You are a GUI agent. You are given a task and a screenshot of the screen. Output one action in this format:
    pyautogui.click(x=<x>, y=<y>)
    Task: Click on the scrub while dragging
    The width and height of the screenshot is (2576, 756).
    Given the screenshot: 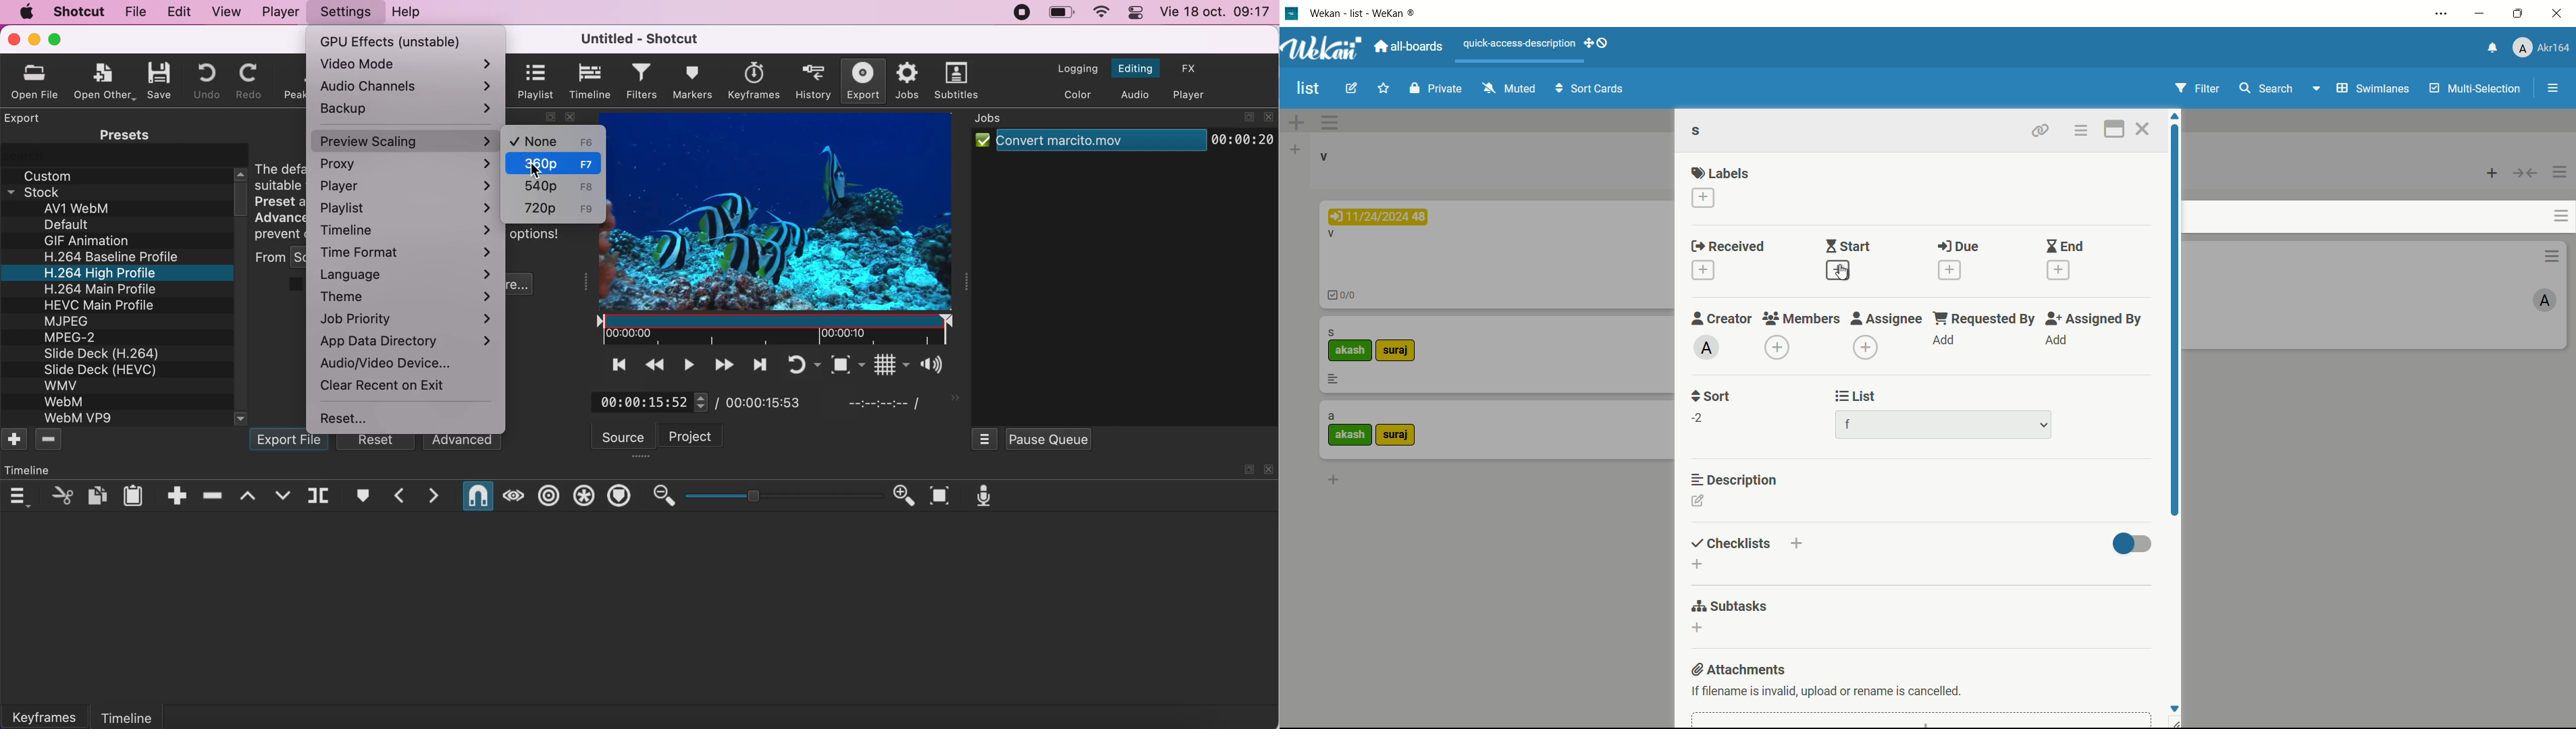 What is the action you would take?
    pyautogui.click(x=513, y=495)
    